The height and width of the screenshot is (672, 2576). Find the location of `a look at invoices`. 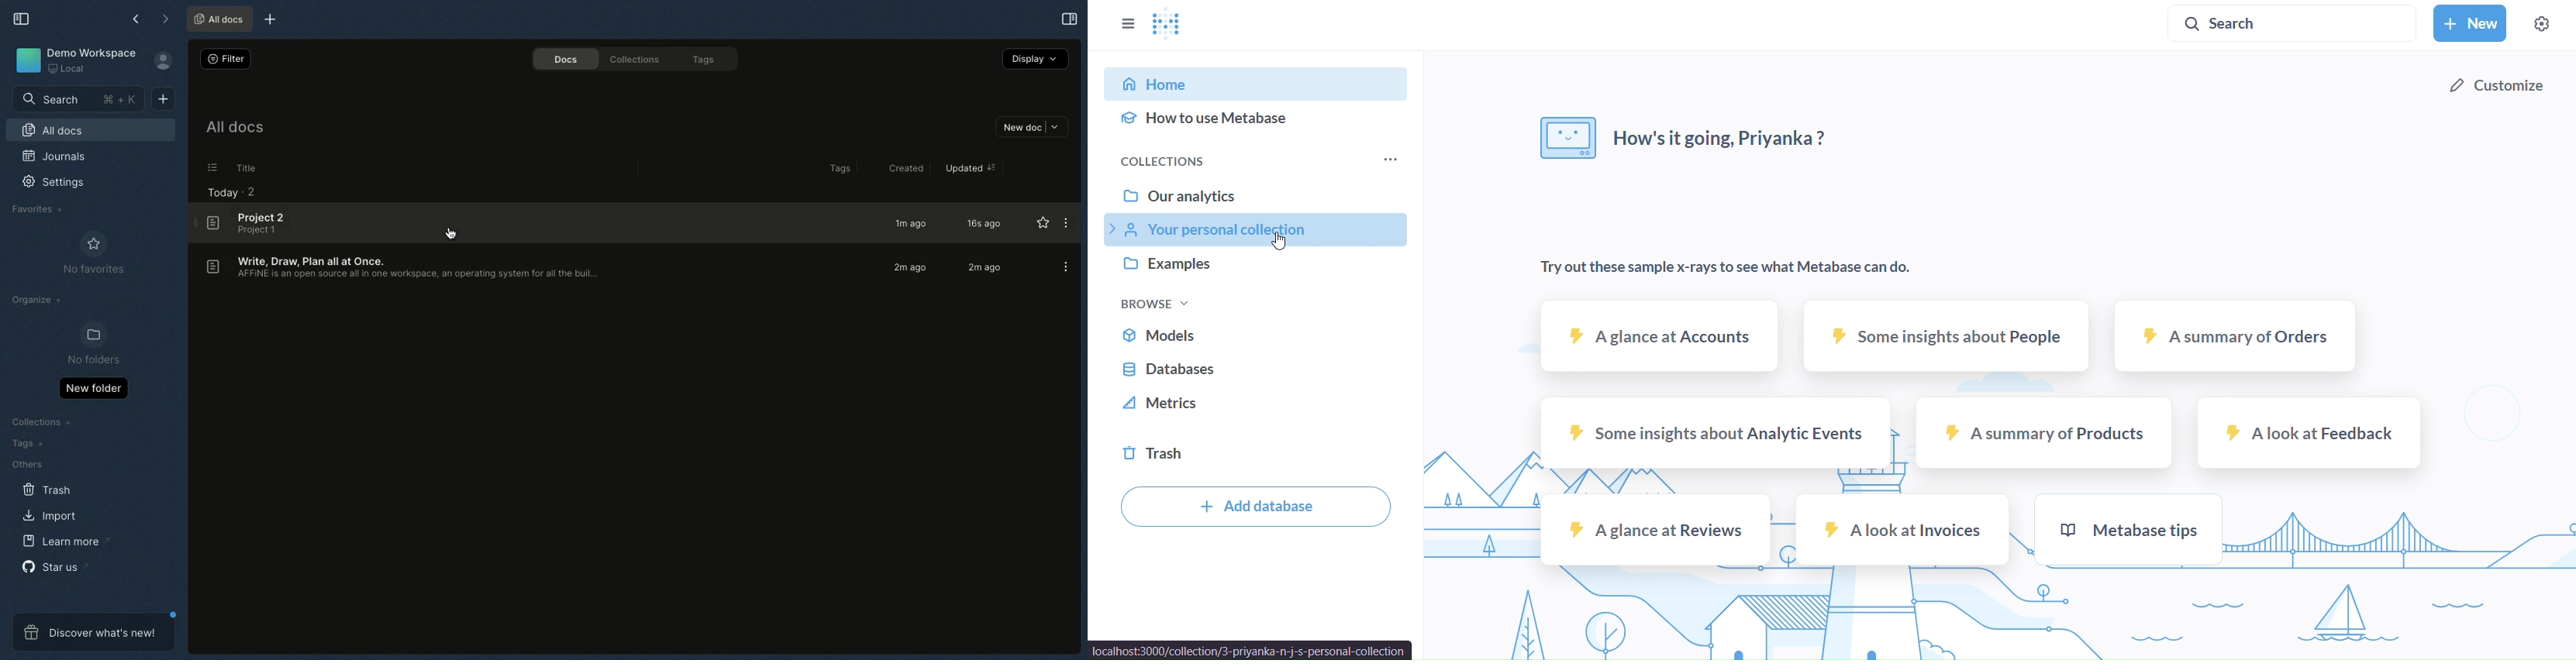

a look at invoices is located at coordinates (1903, 530).